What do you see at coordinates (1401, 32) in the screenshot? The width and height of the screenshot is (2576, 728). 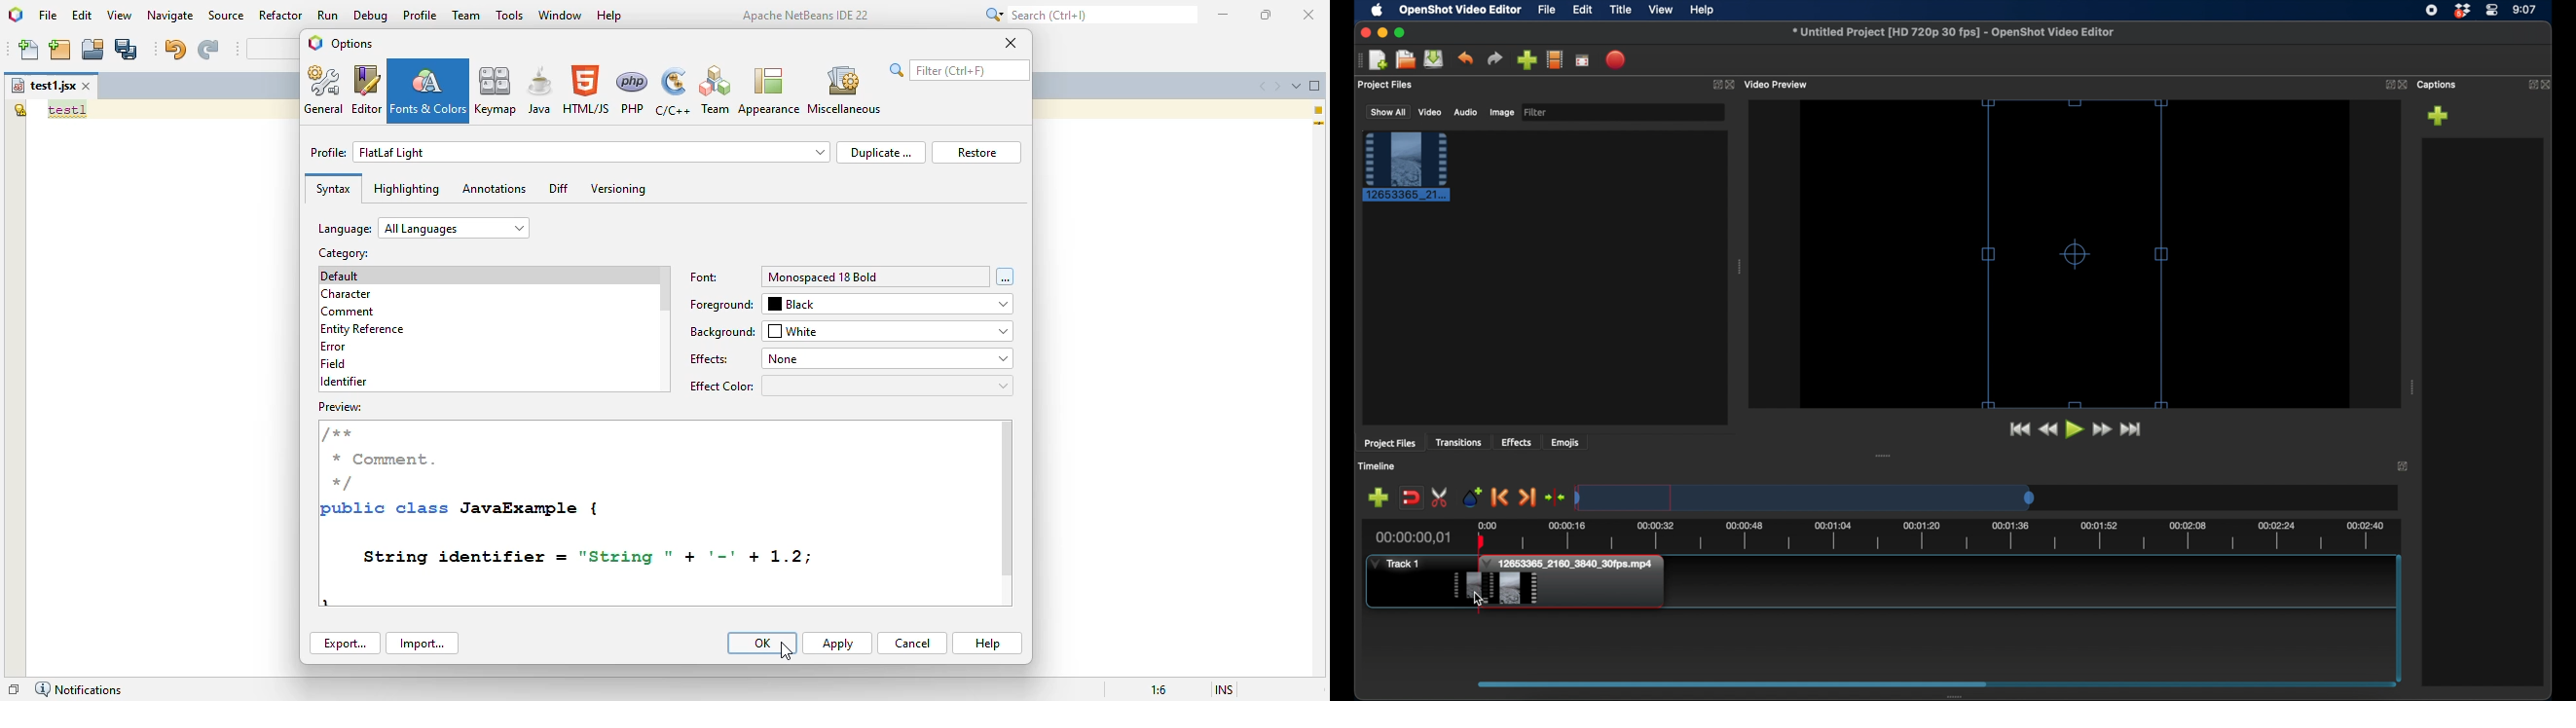 I see `maximize` at bounding box center [1401, 32].